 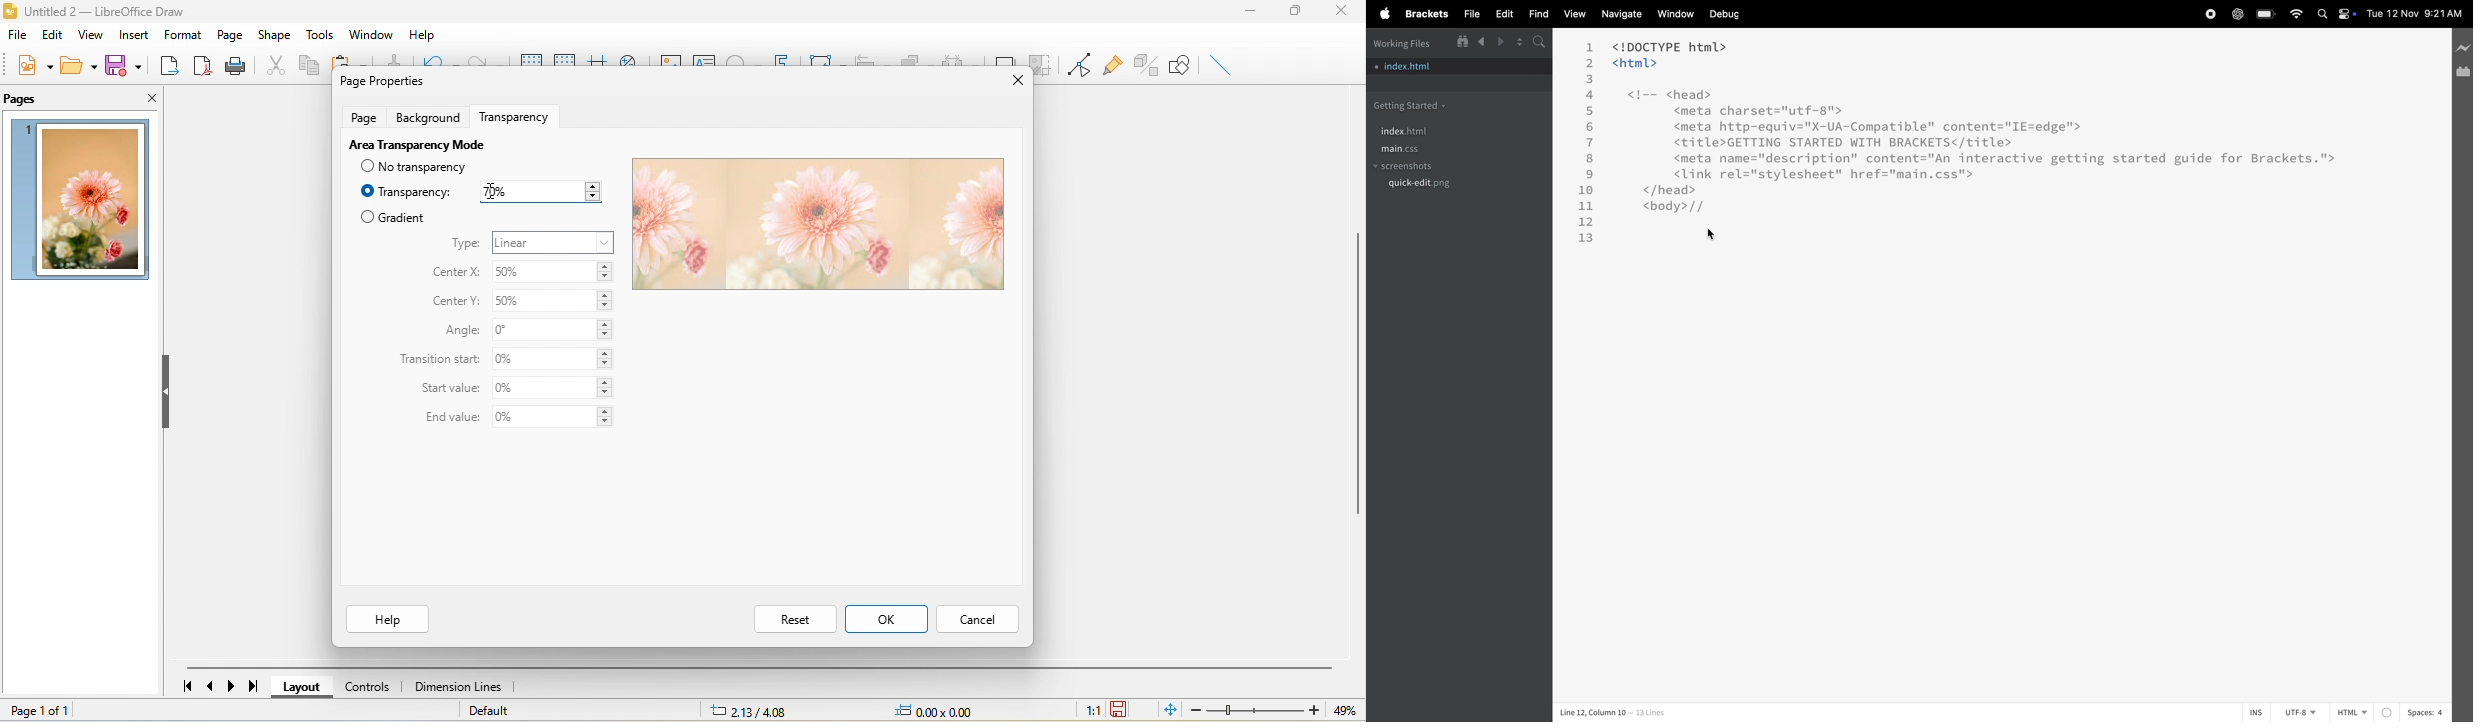 What do you see at coordinates (1500, 13) in the screenshot?
I see `edit` at bounding box center [1500, 13].